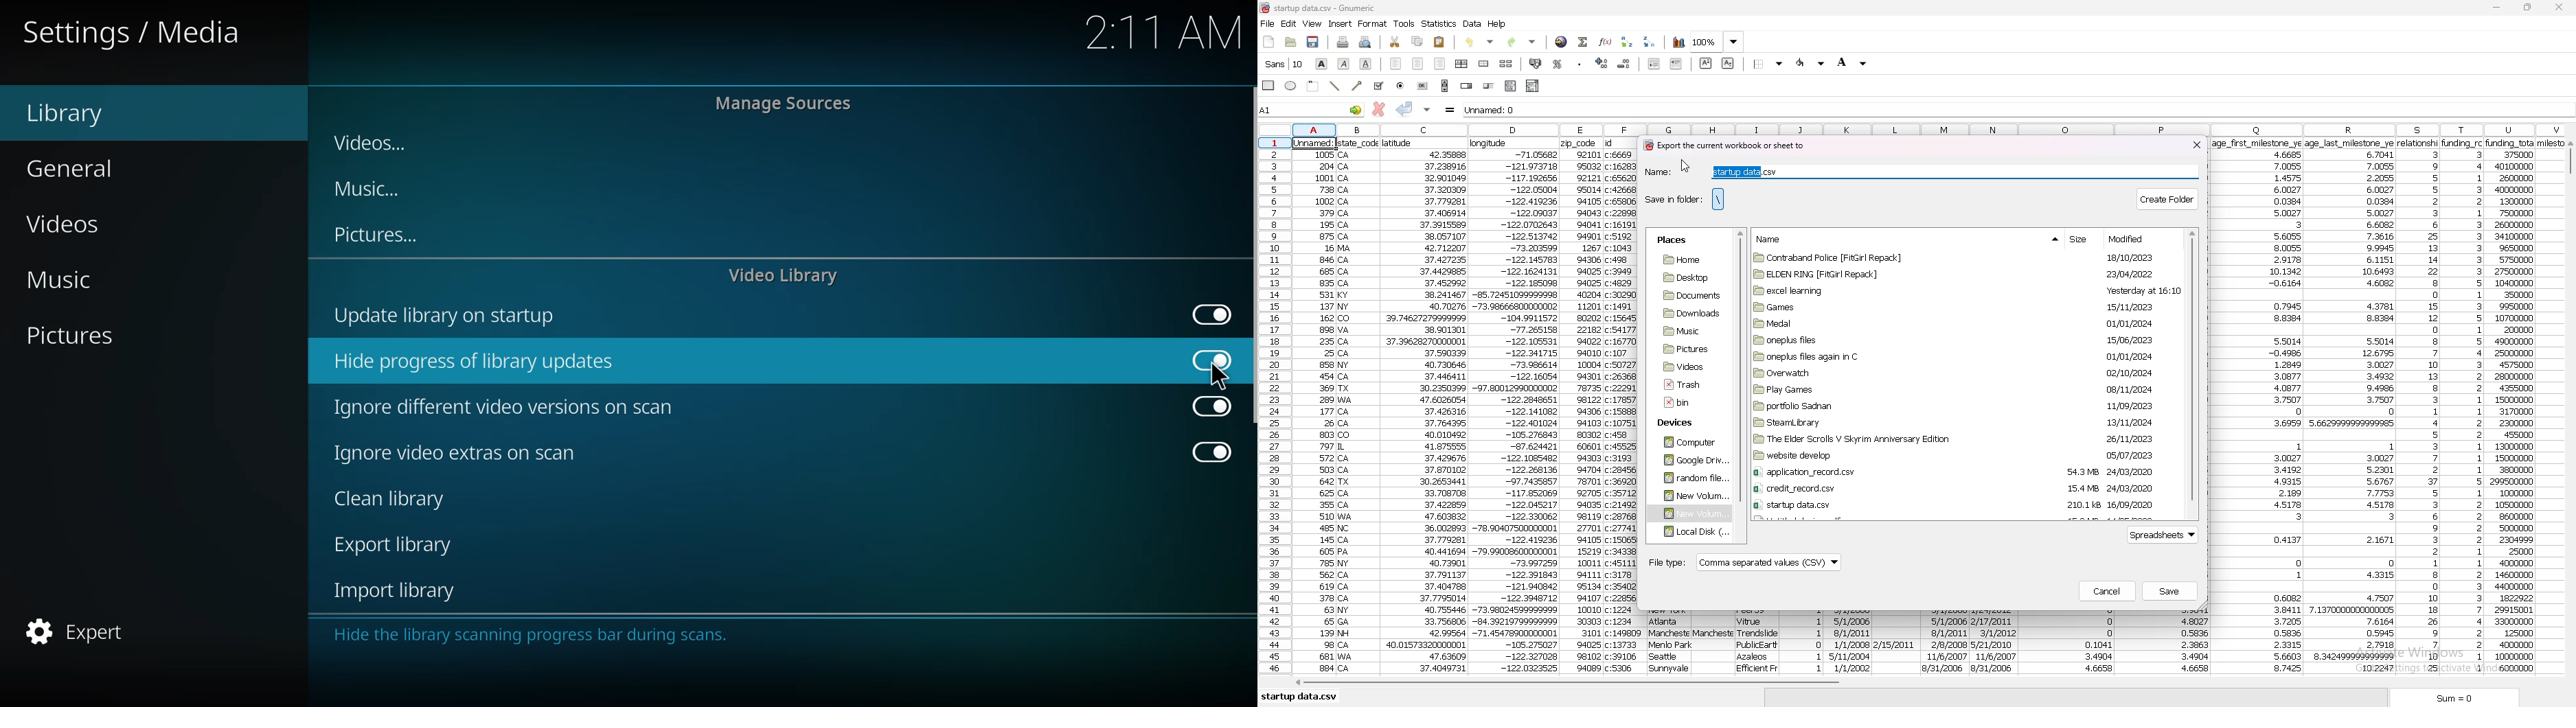 This screenshot has height=728, width=2576. What do you see at coordinates (1582, 407) in the screenshot?
I see `data` at bounding box center [1582, 407].